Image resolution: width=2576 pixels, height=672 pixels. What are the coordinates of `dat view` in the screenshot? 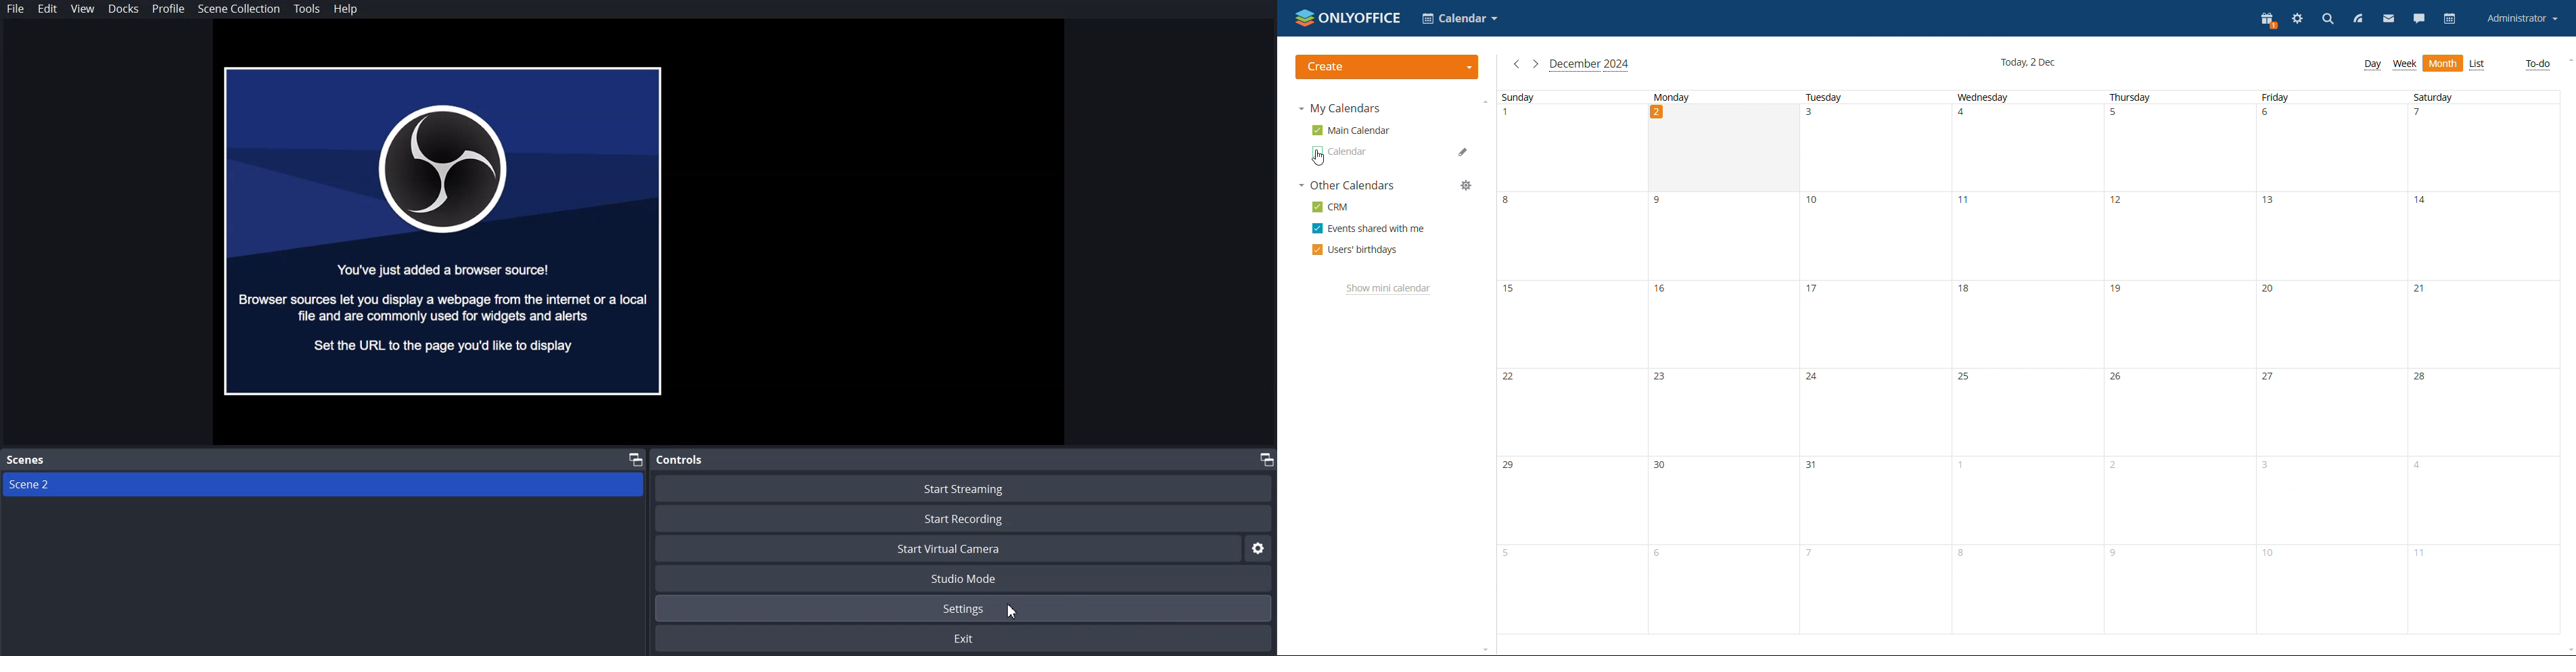 It's located at (2372, 65).